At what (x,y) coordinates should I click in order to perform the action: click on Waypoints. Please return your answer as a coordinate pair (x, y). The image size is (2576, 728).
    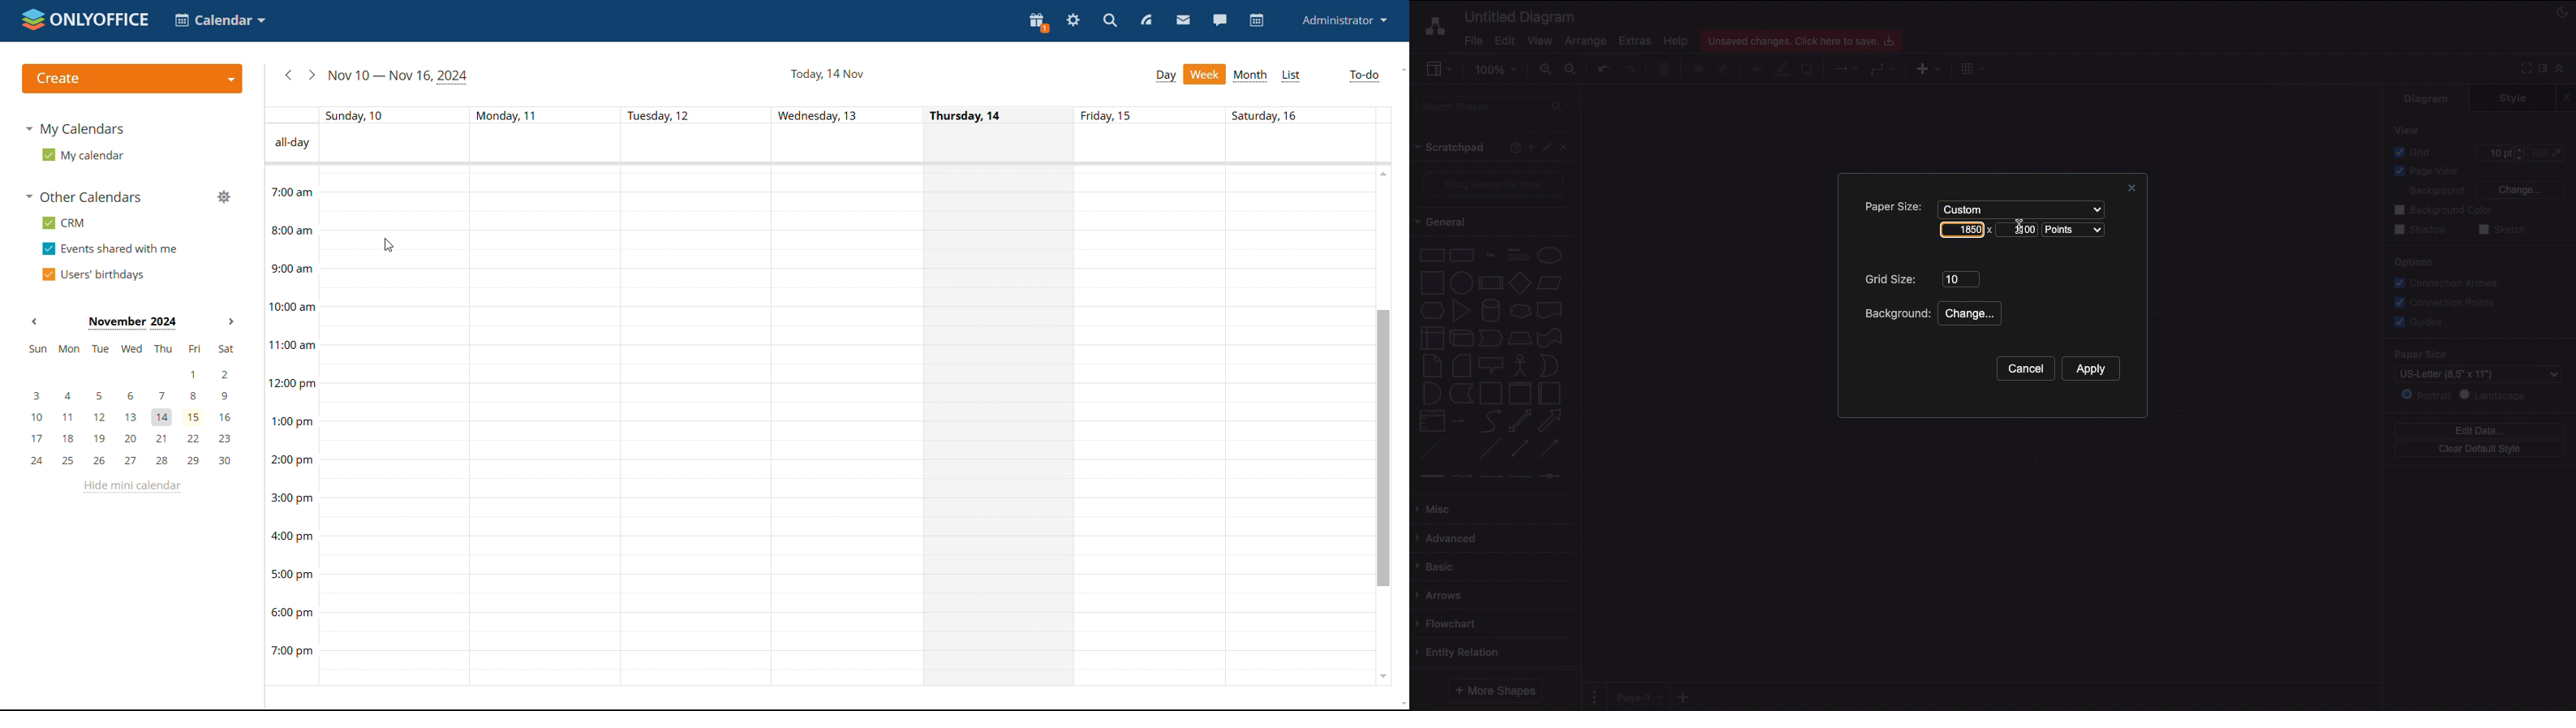
    Looking at the image, I should click on (1883, 71).